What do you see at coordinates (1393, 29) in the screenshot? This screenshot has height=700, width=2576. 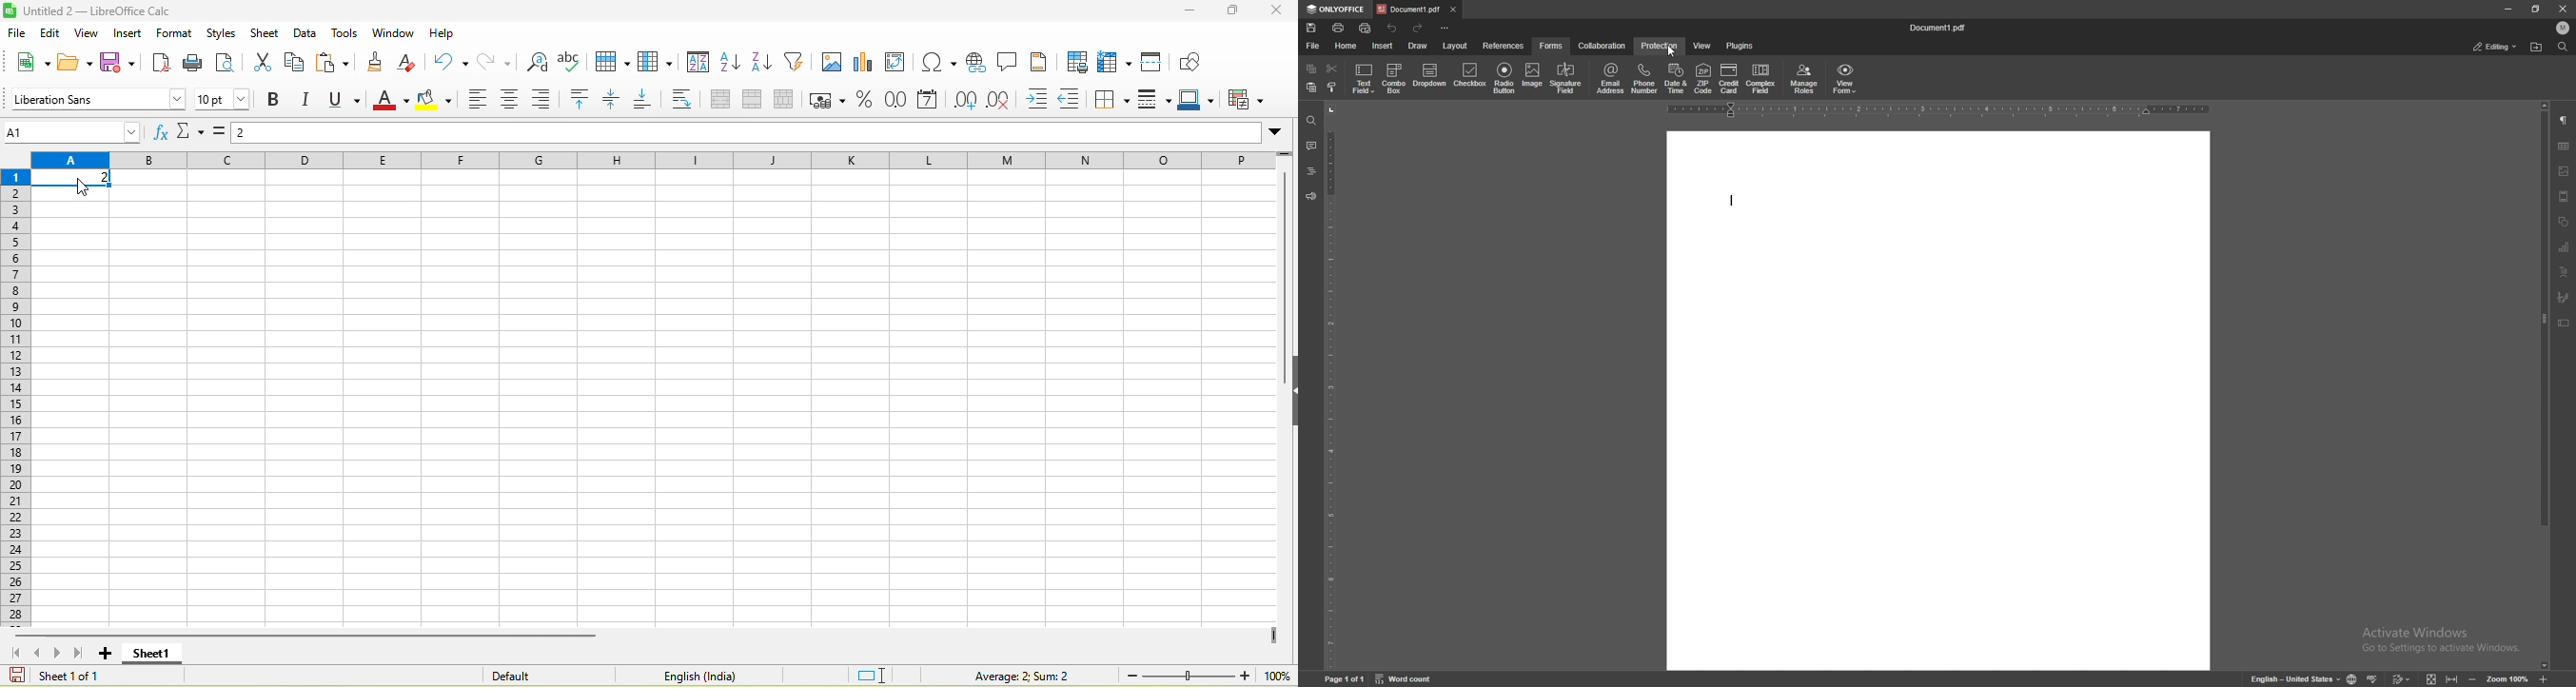 I see `undo` at bounding box center [1393, 29].